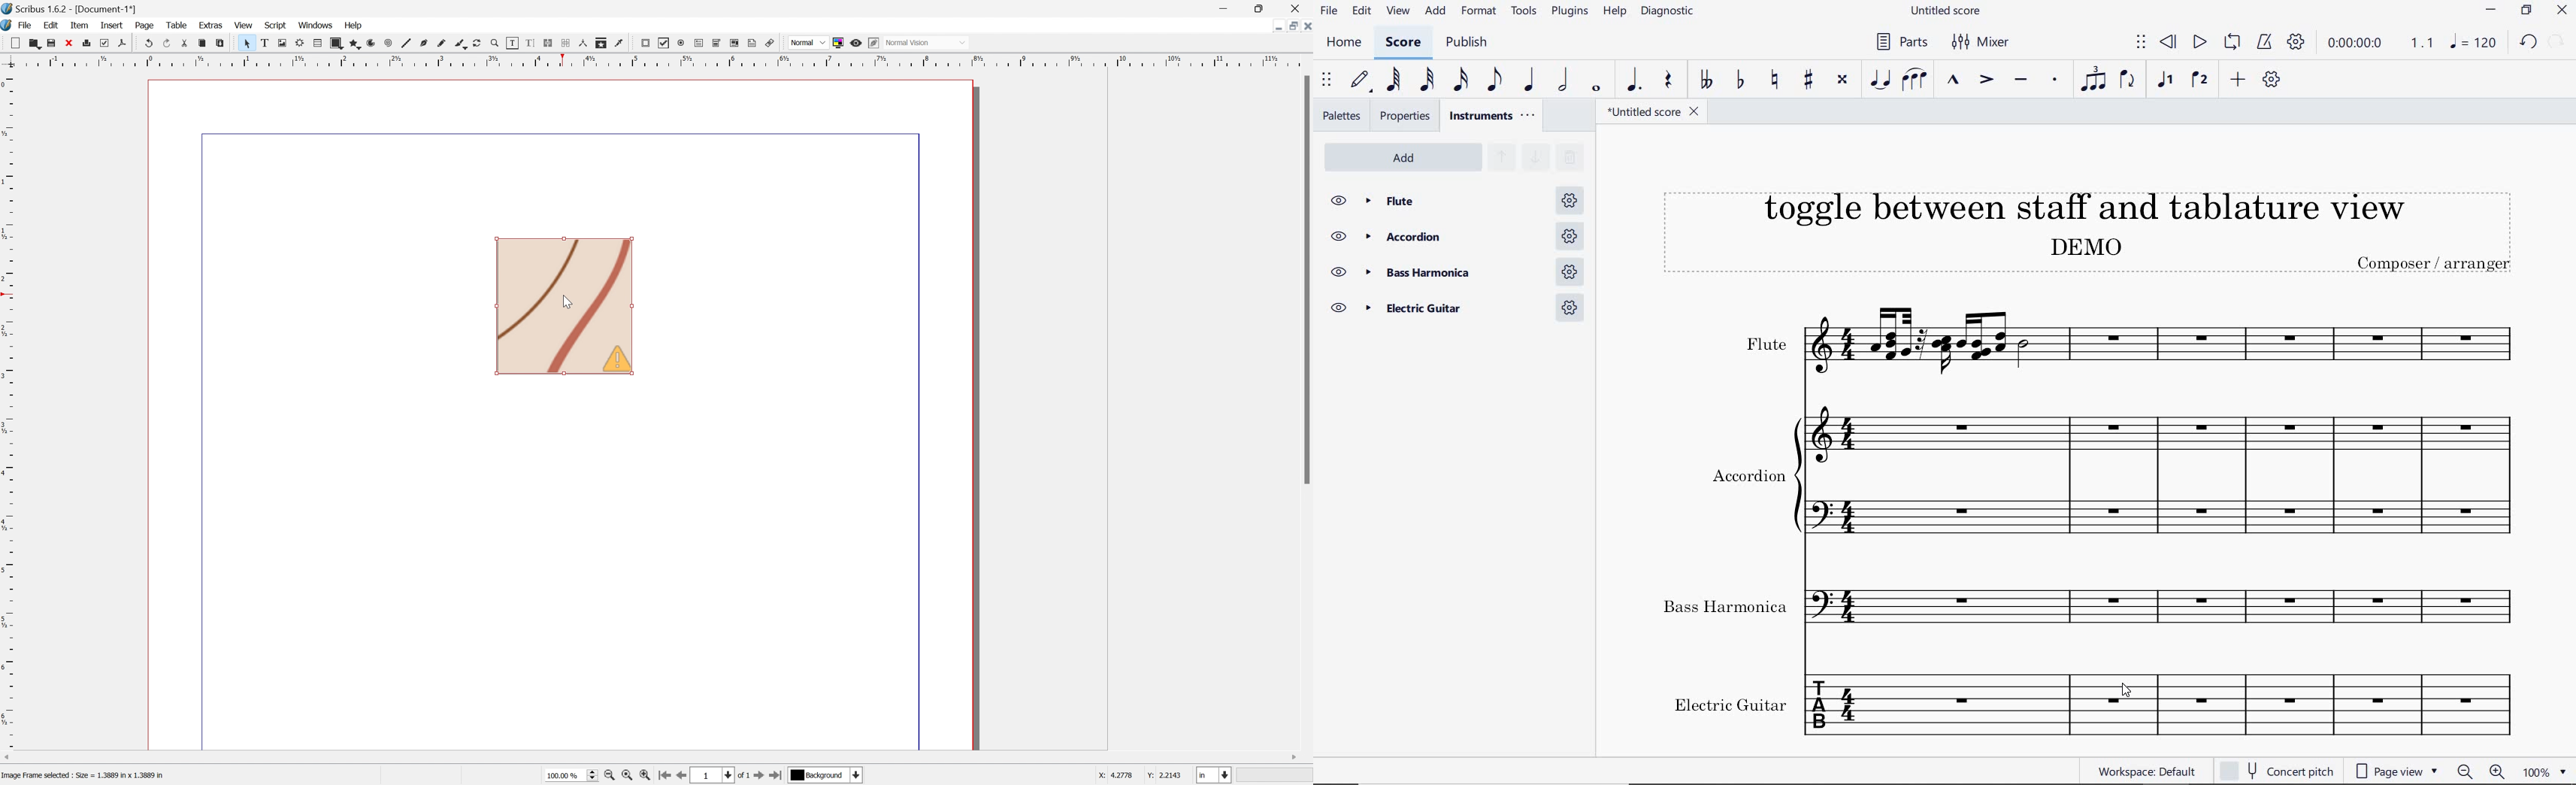 The width and height of the screenshot is (2576, 812). I want to click on NOTE, so click(2474, 44).